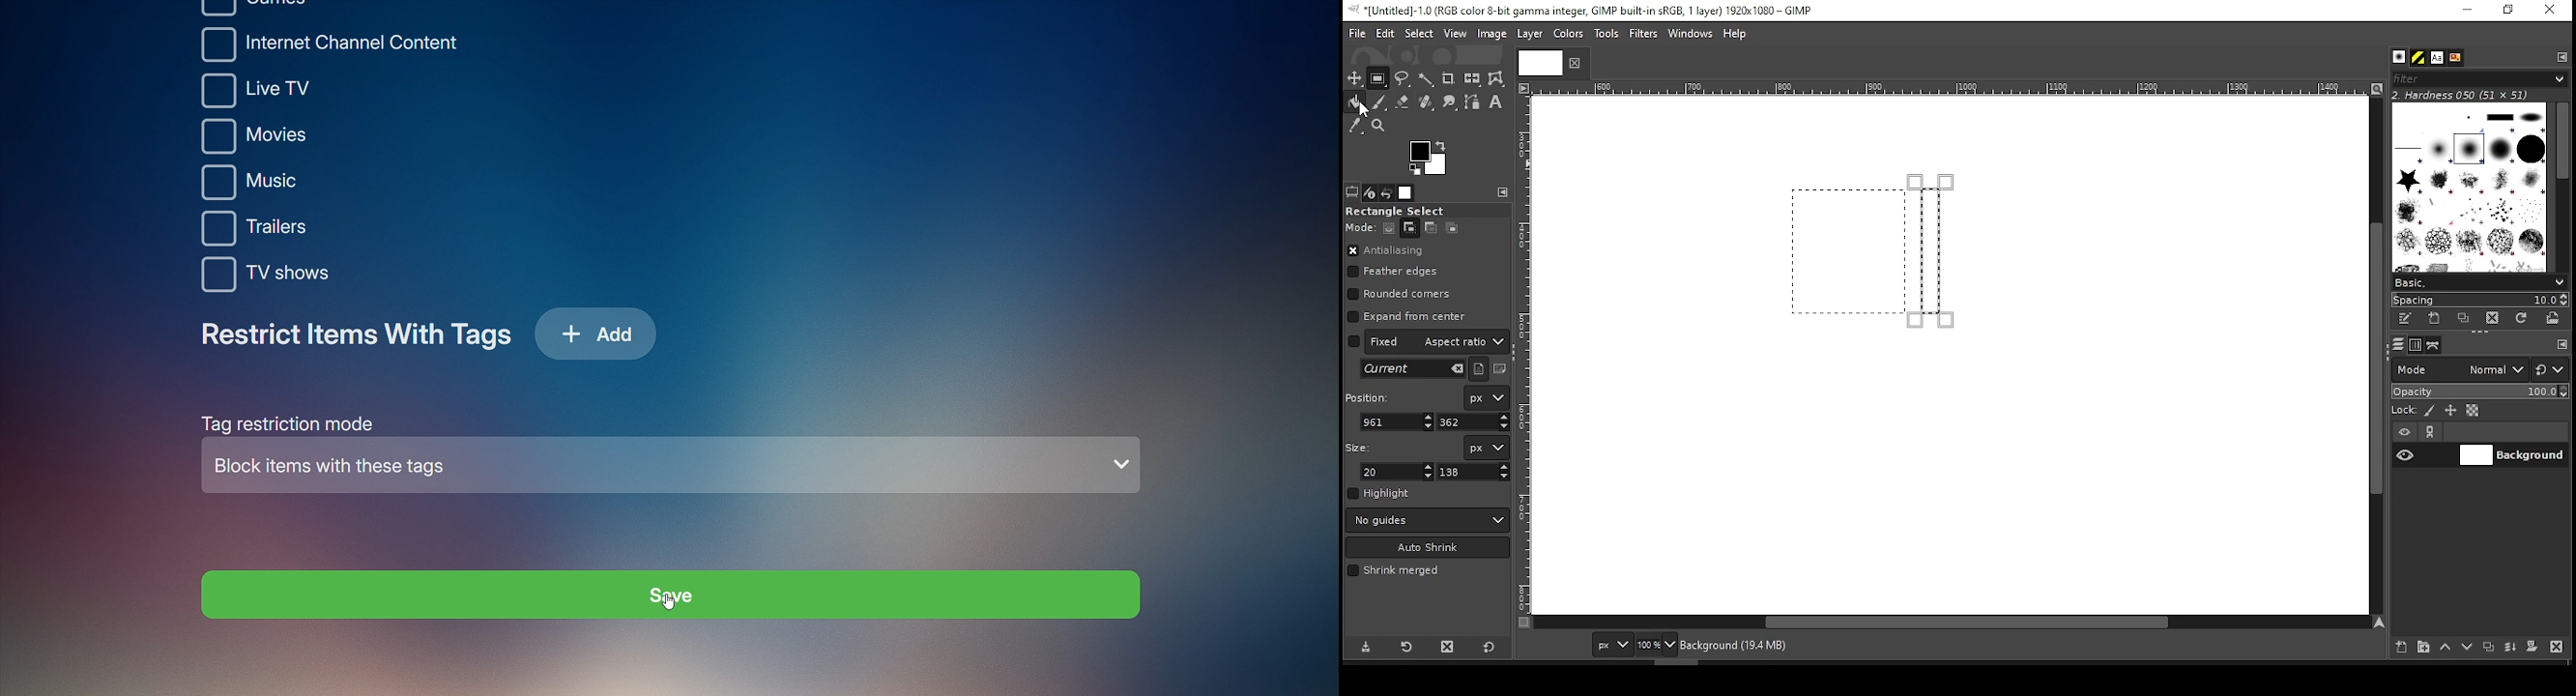  I want to click on layers, so click(2397, 345).